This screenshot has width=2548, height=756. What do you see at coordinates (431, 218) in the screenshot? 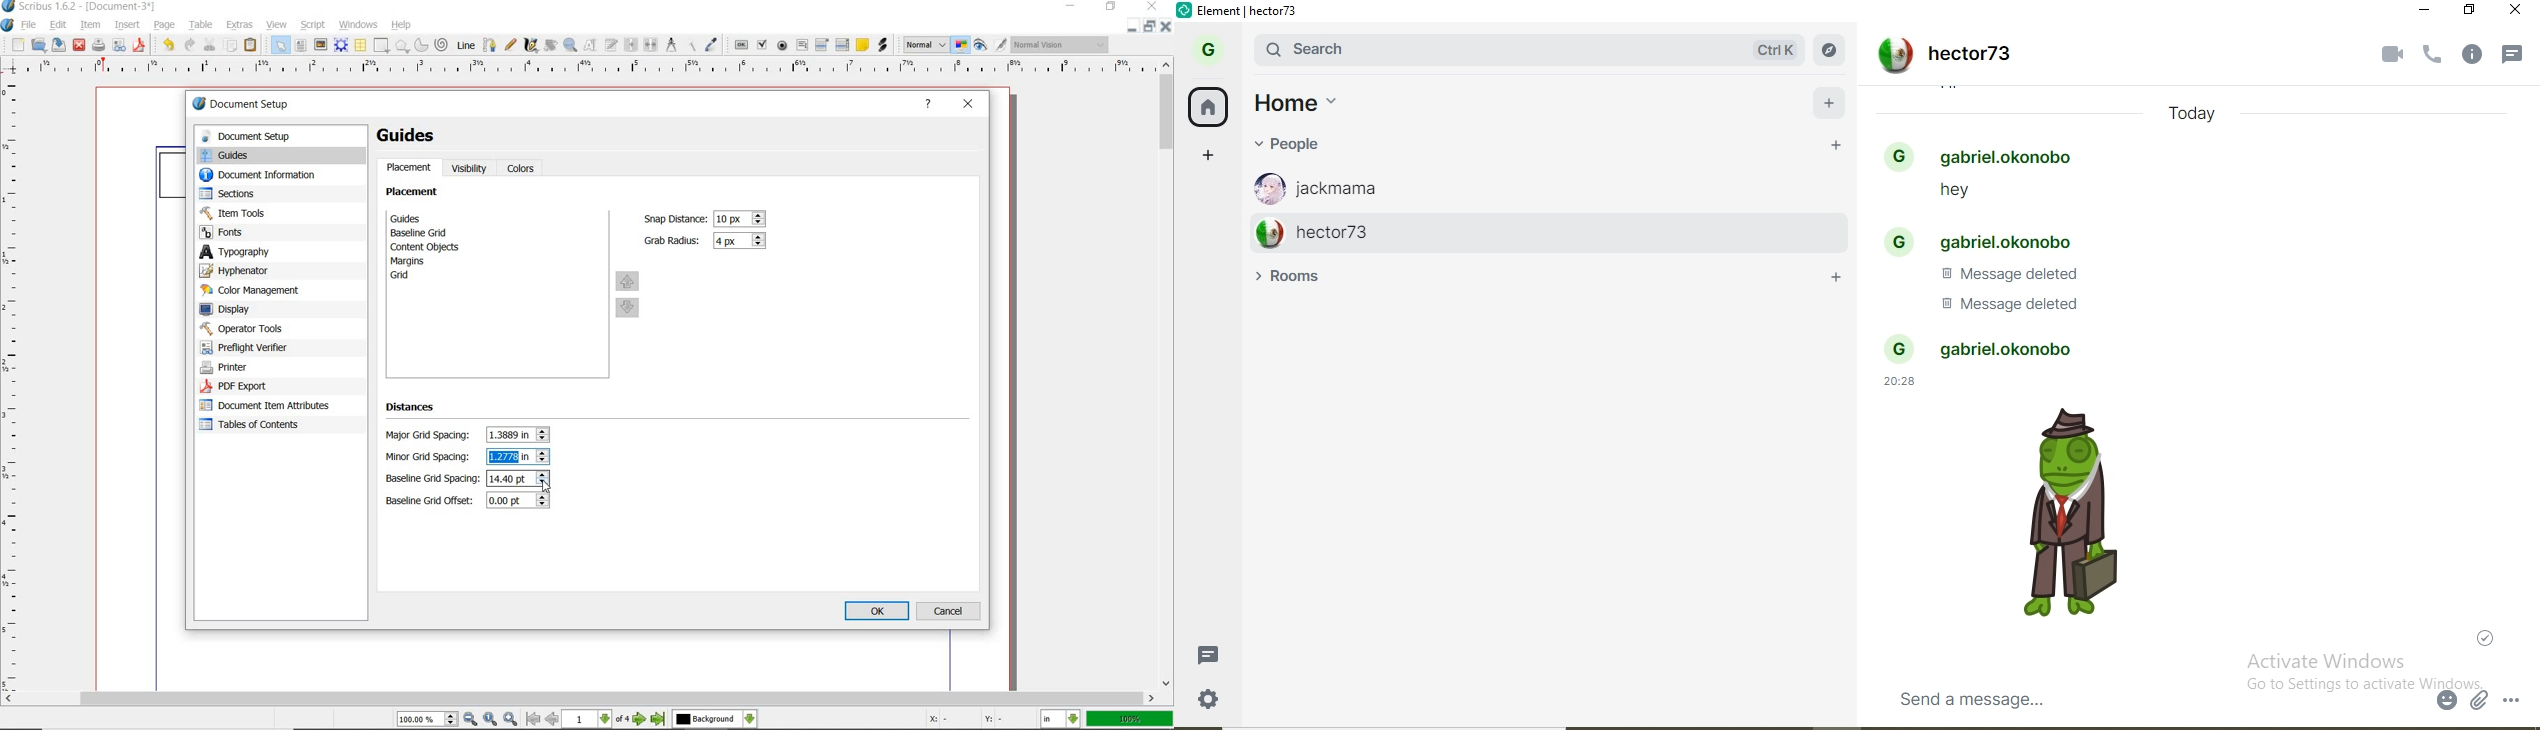
I see `guides` at bounding box center [431, 218].